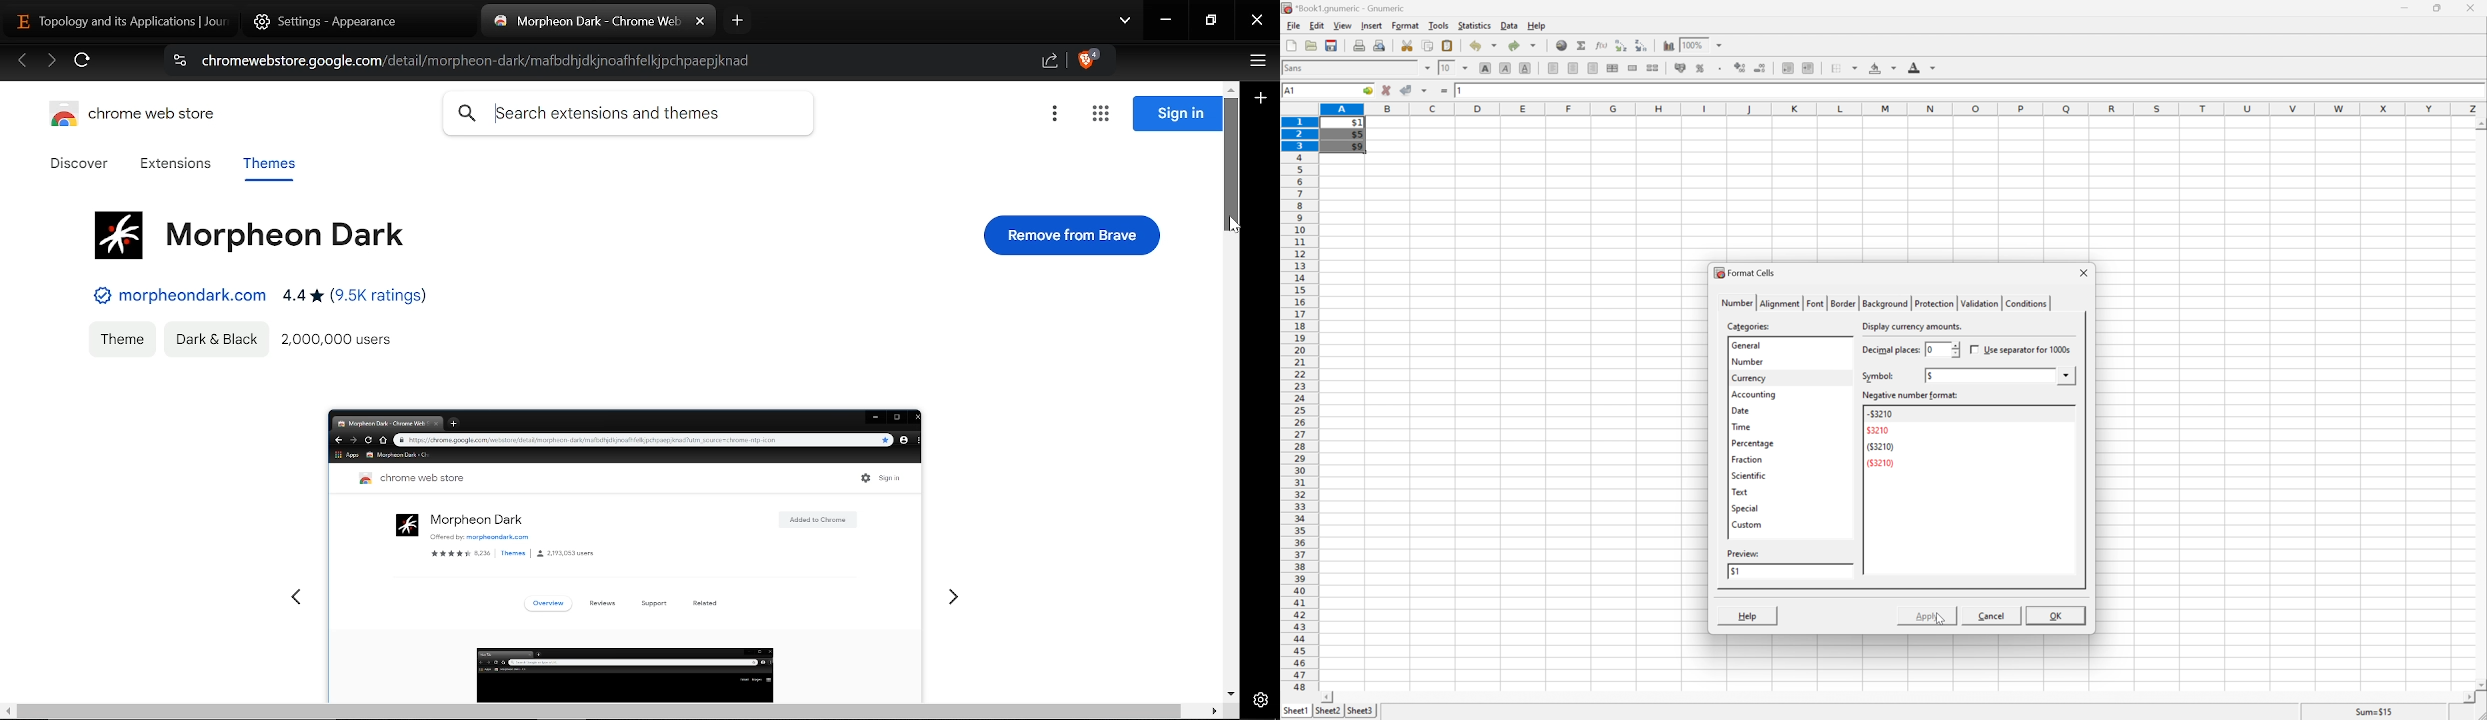  Describe the element at coordinates (1371, 24) in the screenshot. I see `insert` at that location.